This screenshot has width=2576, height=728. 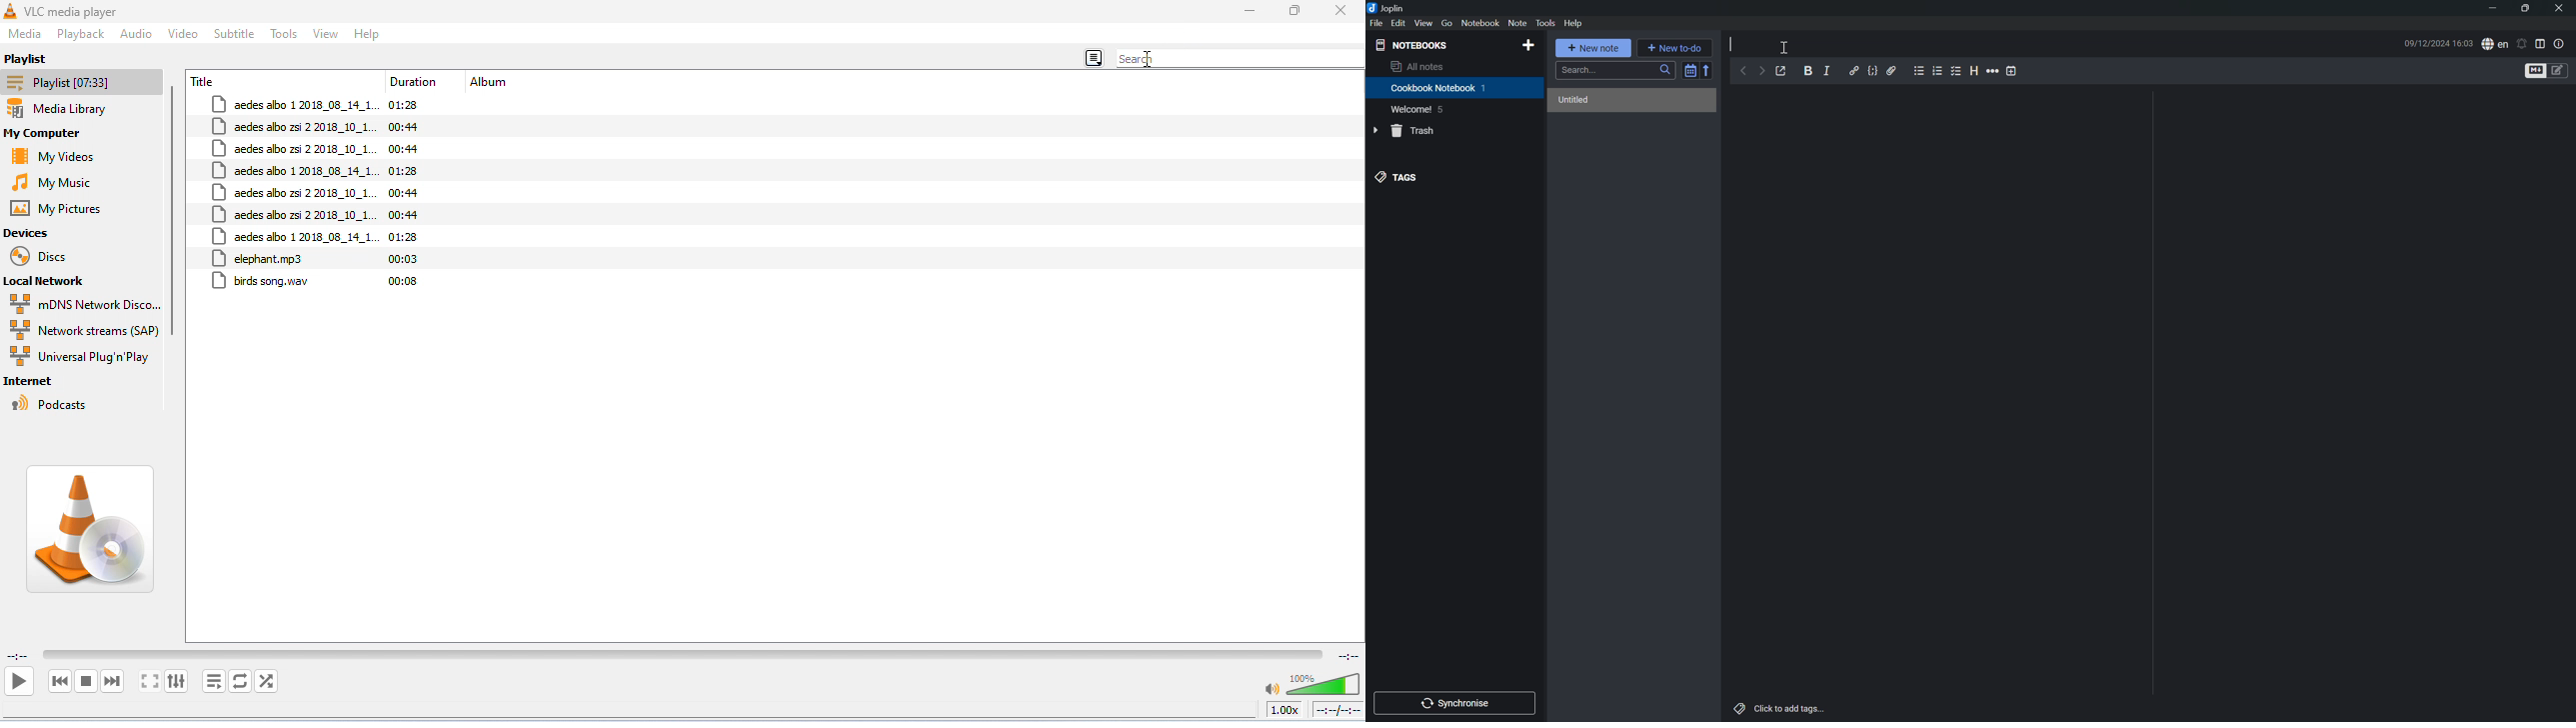 What do you see at coordinates (82, 35) in the screenshot?
I see `playback` at bounding box center [82, 35].